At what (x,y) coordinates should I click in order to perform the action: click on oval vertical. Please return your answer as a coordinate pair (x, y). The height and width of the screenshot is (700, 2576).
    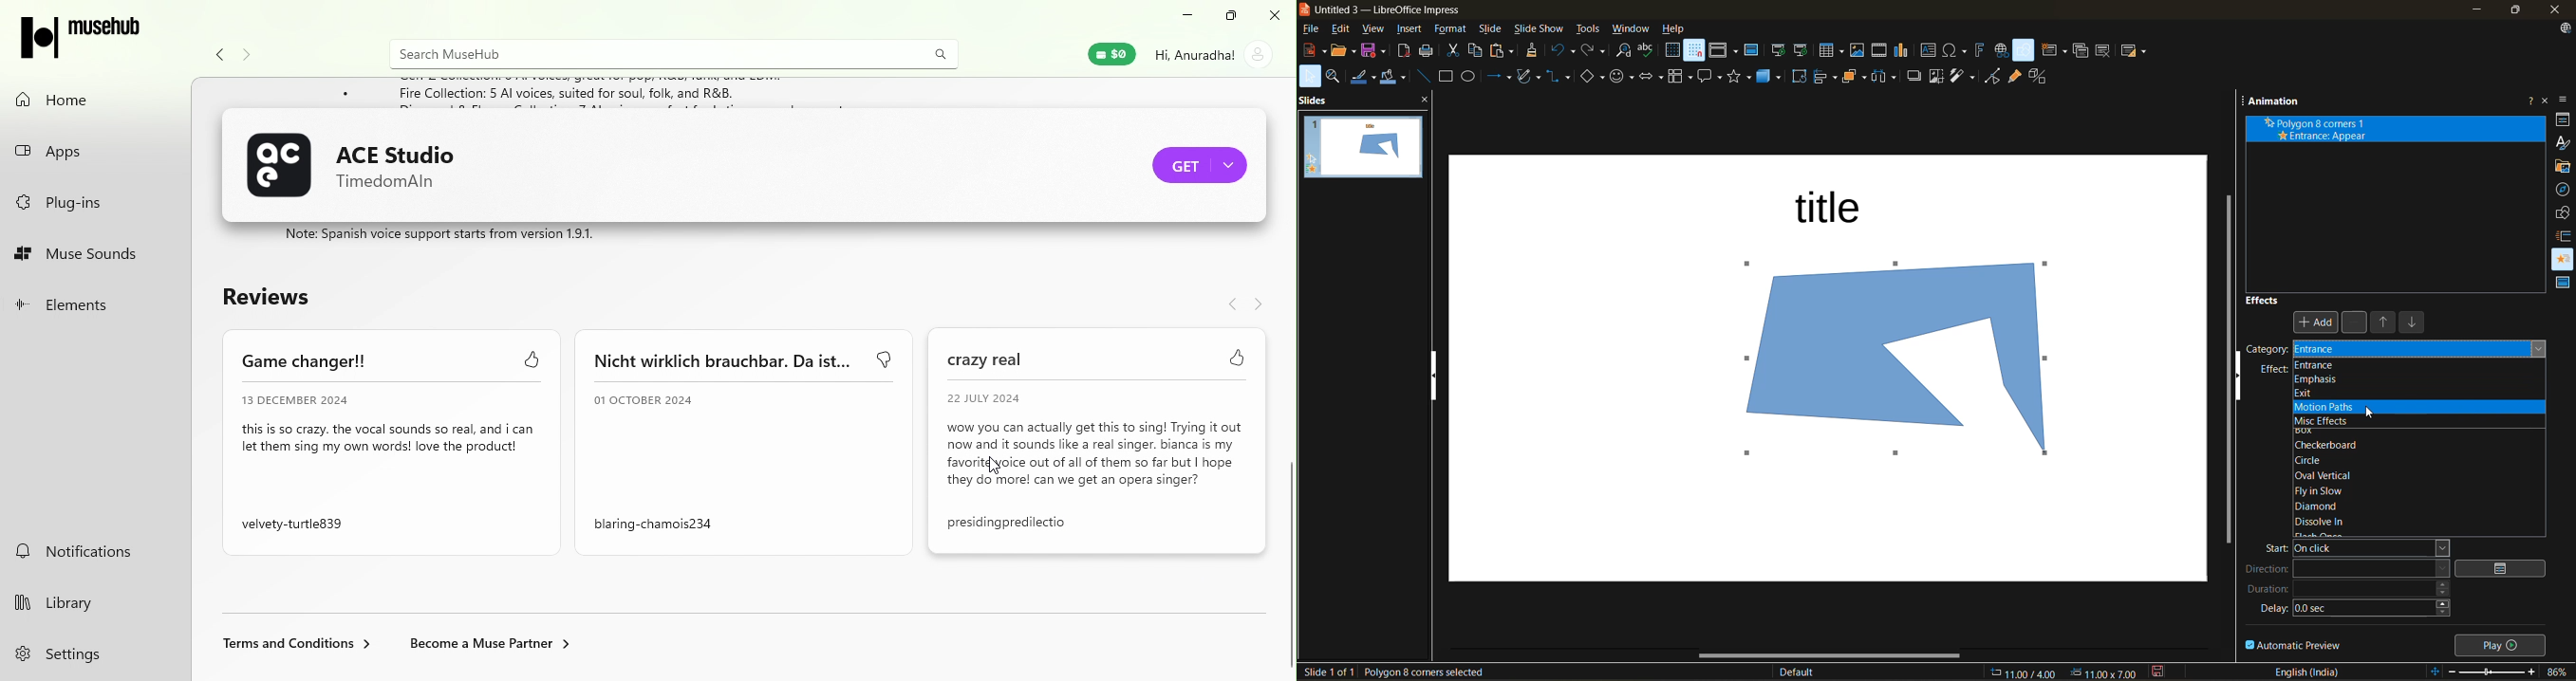
    Looking at the image, I should click on (2333, 475).